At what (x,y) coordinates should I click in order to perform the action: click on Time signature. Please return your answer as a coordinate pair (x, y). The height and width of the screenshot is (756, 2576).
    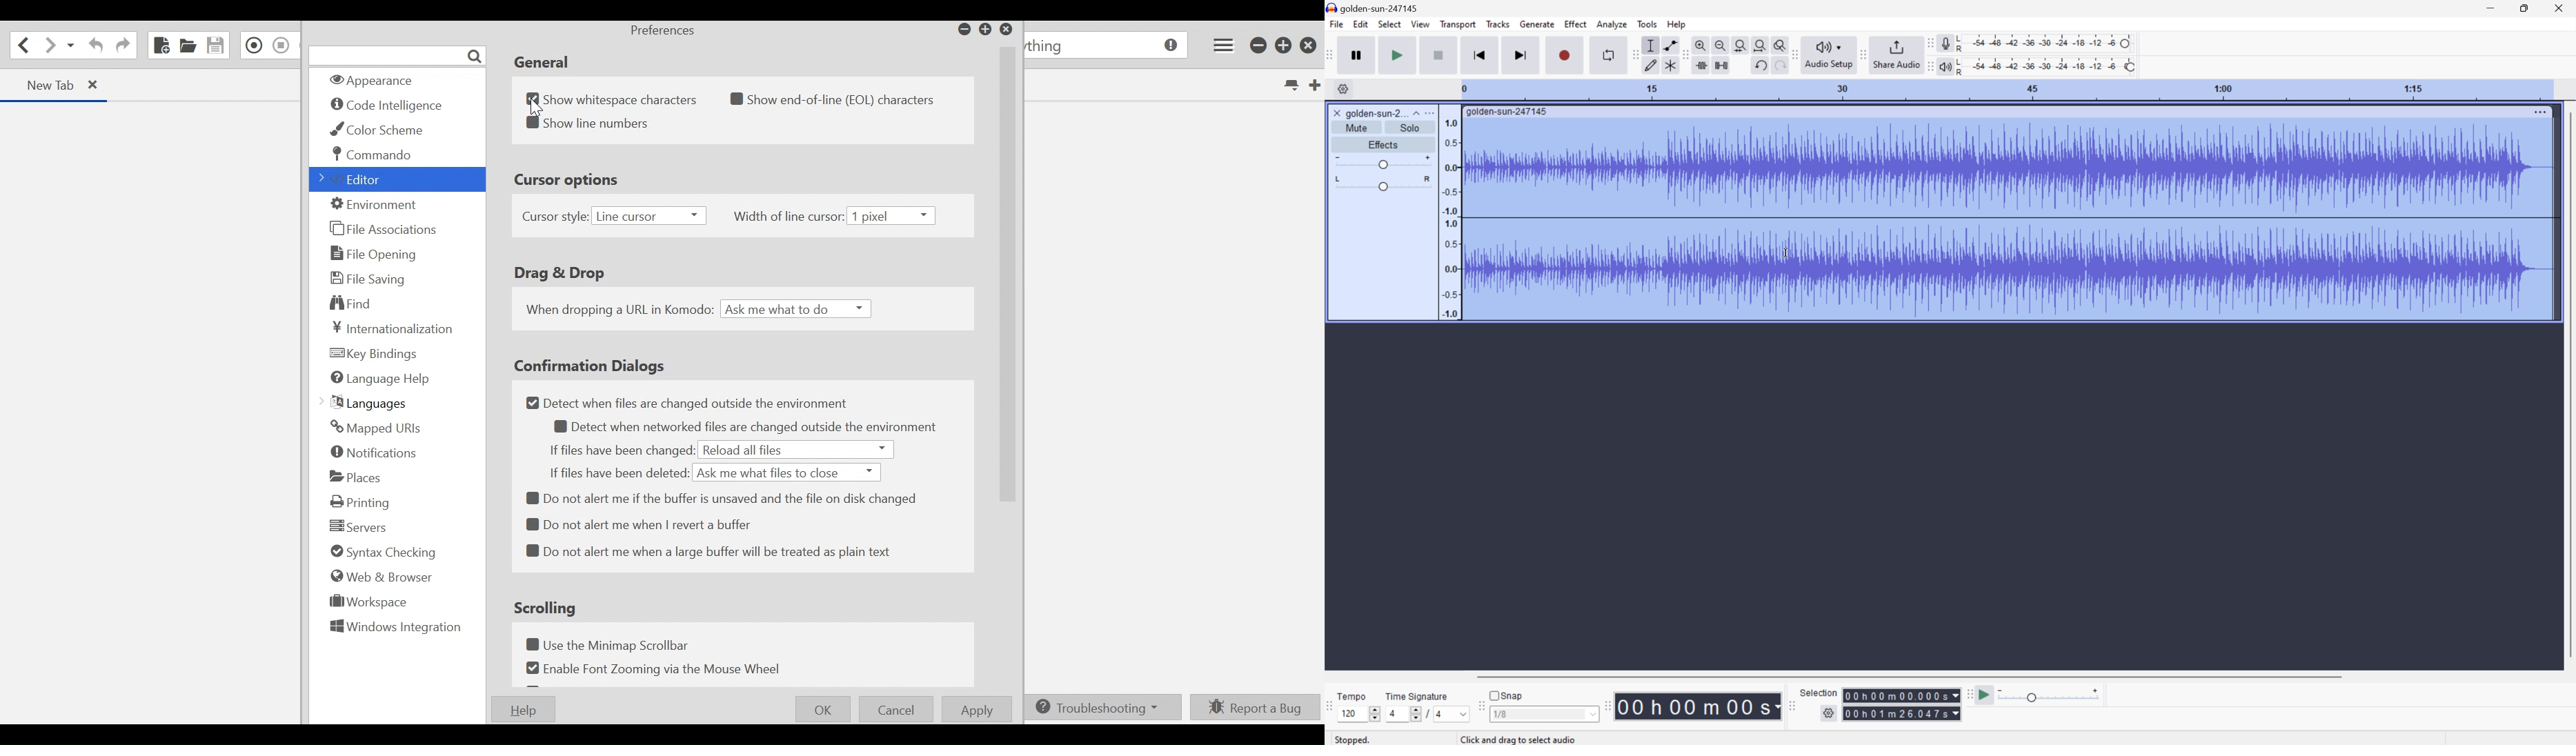
    Looking at the image, I should click on (1416, 696).